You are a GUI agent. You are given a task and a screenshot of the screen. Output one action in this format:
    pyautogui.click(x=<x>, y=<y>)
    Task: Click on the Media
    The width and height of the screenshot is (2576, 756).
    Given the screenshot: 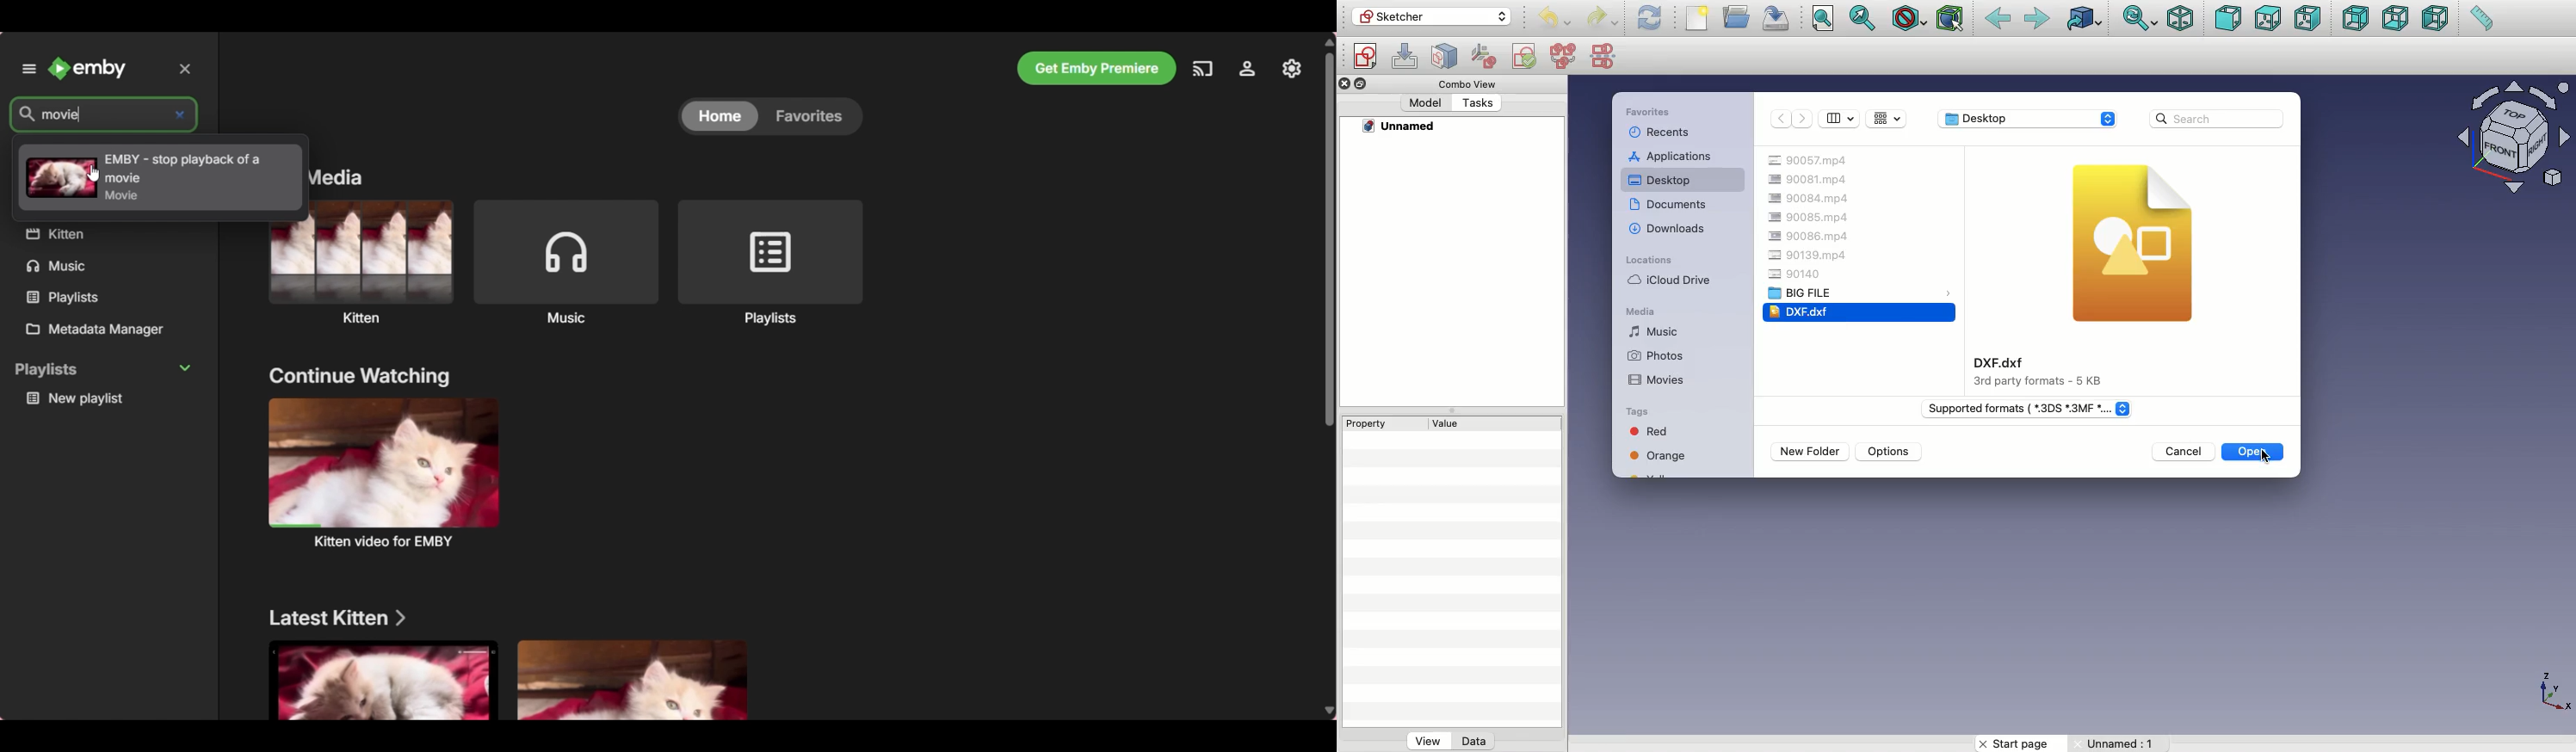 What is the action you would take?
    pyautogui.click(x=1641, y=310)
    